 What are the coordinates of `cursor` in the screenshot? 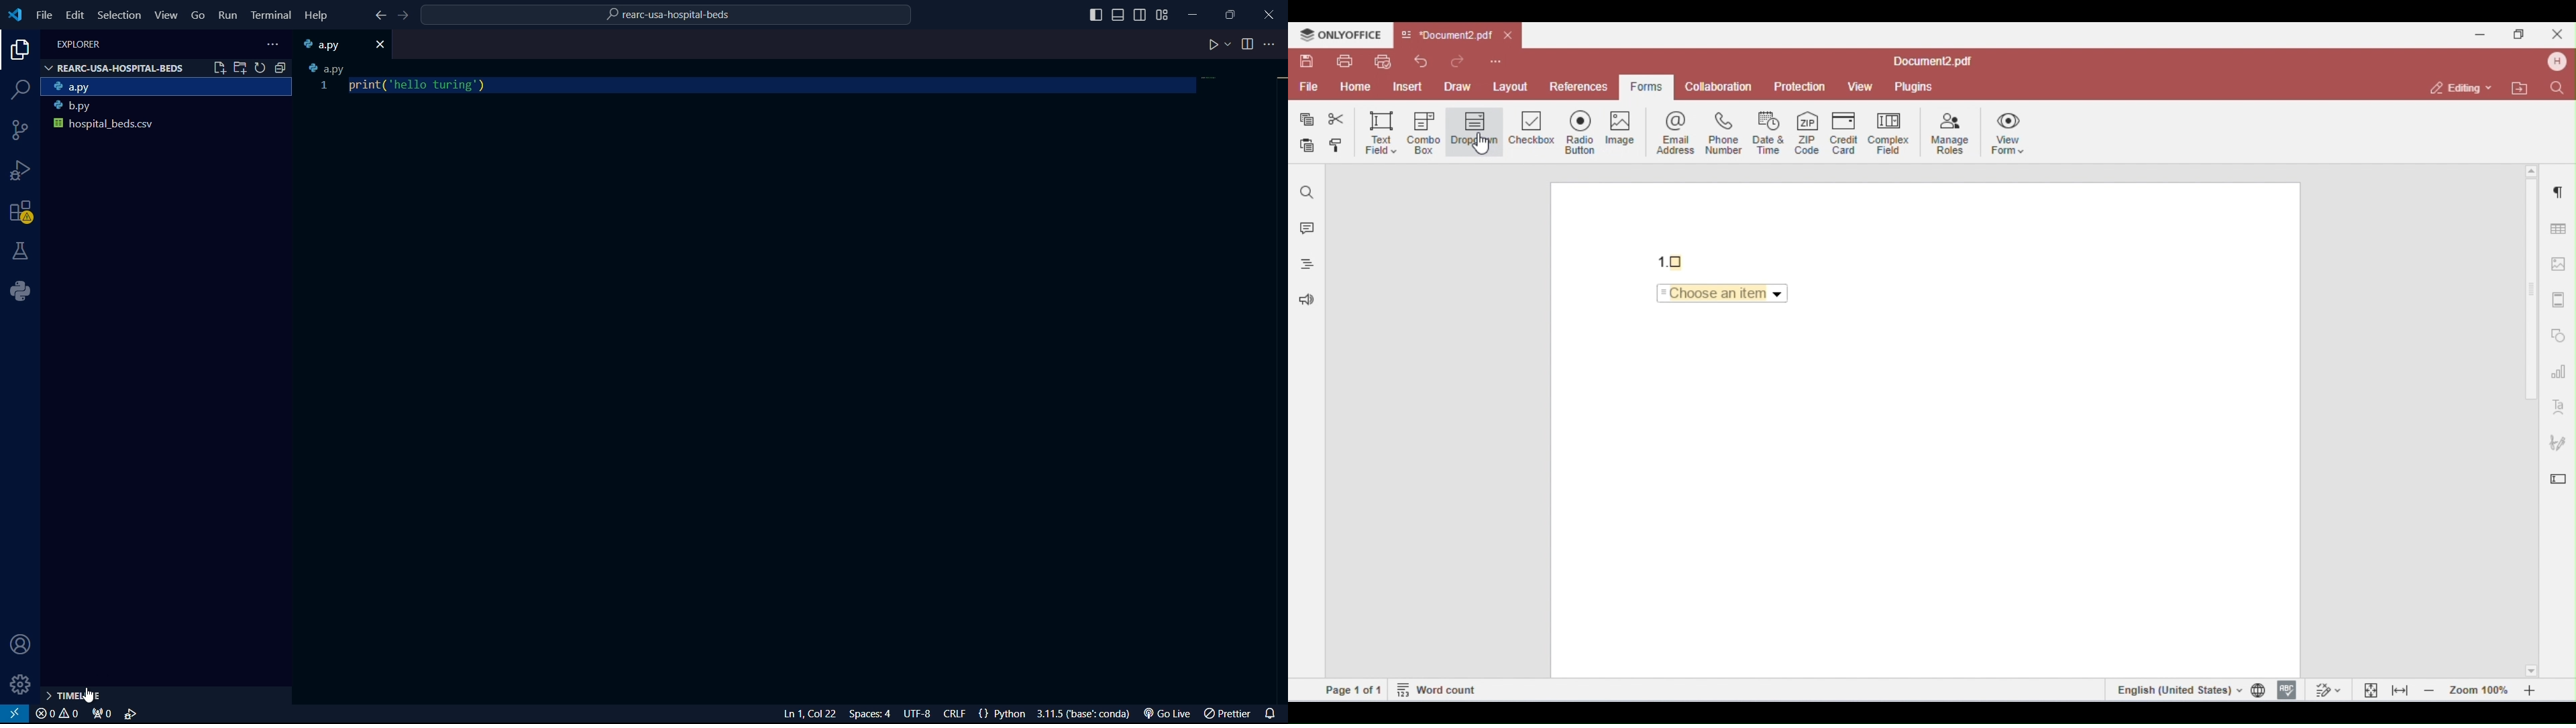 It's located at (91, 695).